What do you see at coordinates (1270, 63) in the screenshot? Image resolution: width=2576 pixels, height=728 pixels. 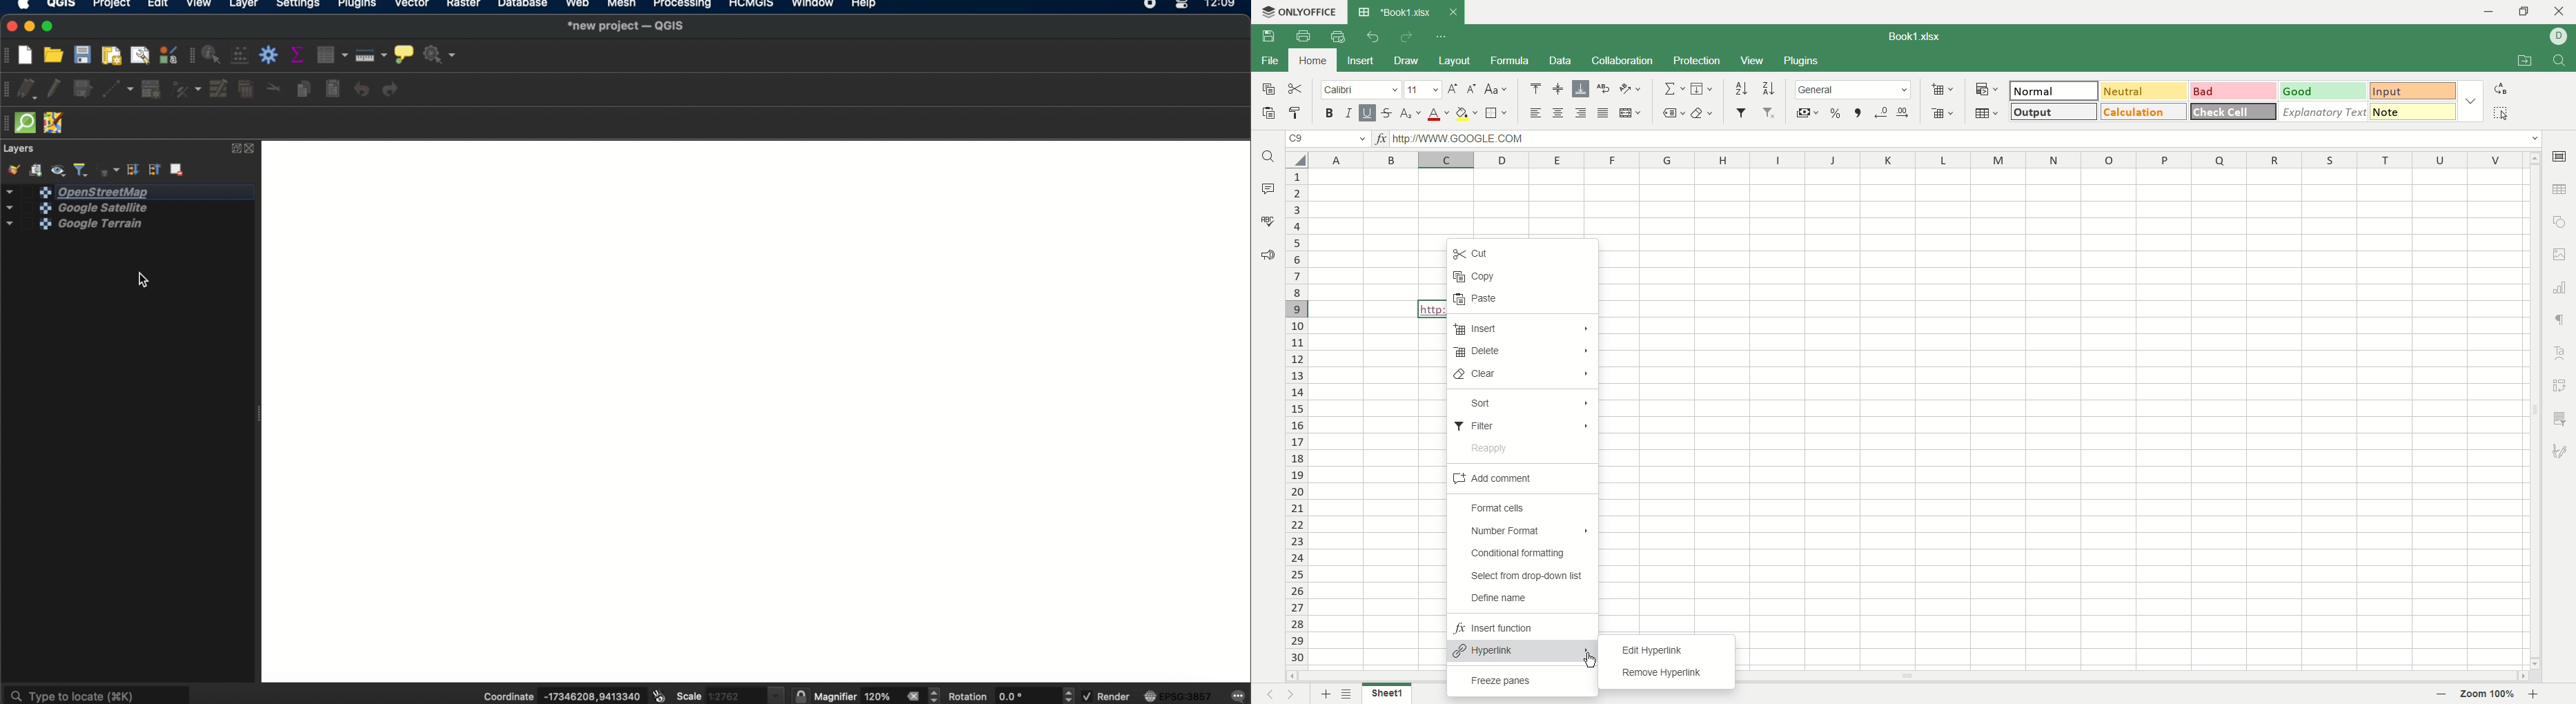 I see `file` at bounding box center [1270, 63].